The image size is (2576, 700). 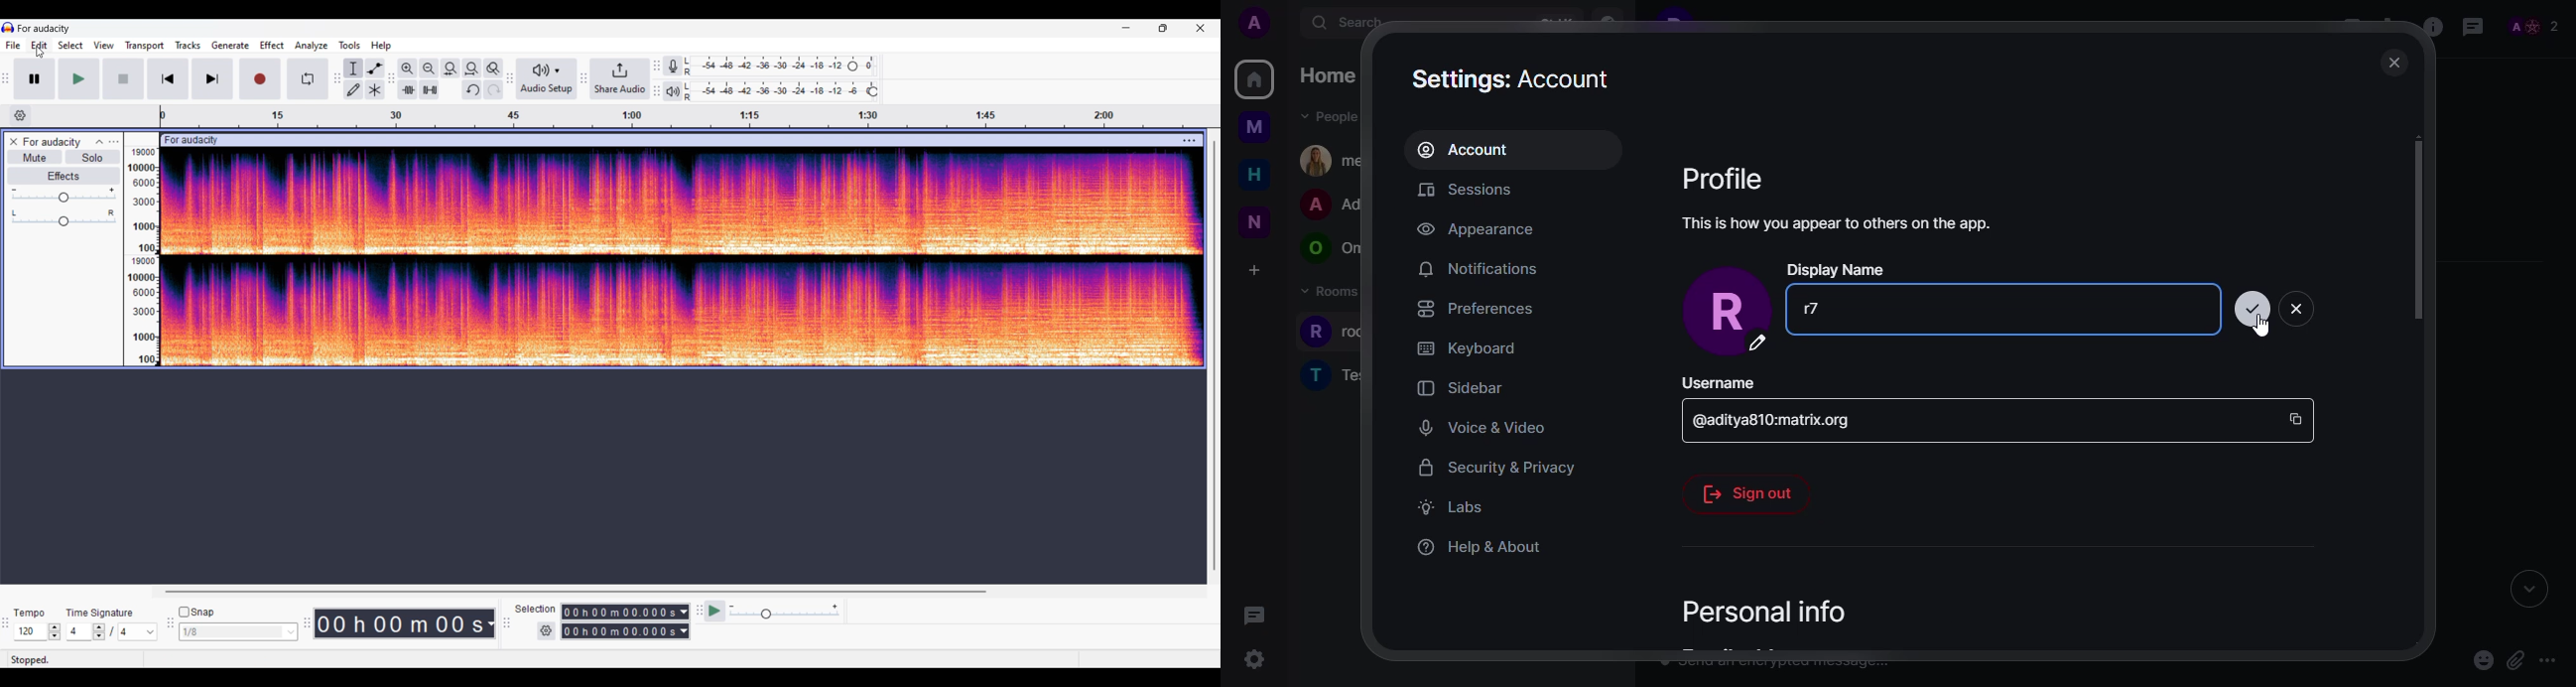 I want to click on Vertical slide bar, so click(x=1215, y=355).